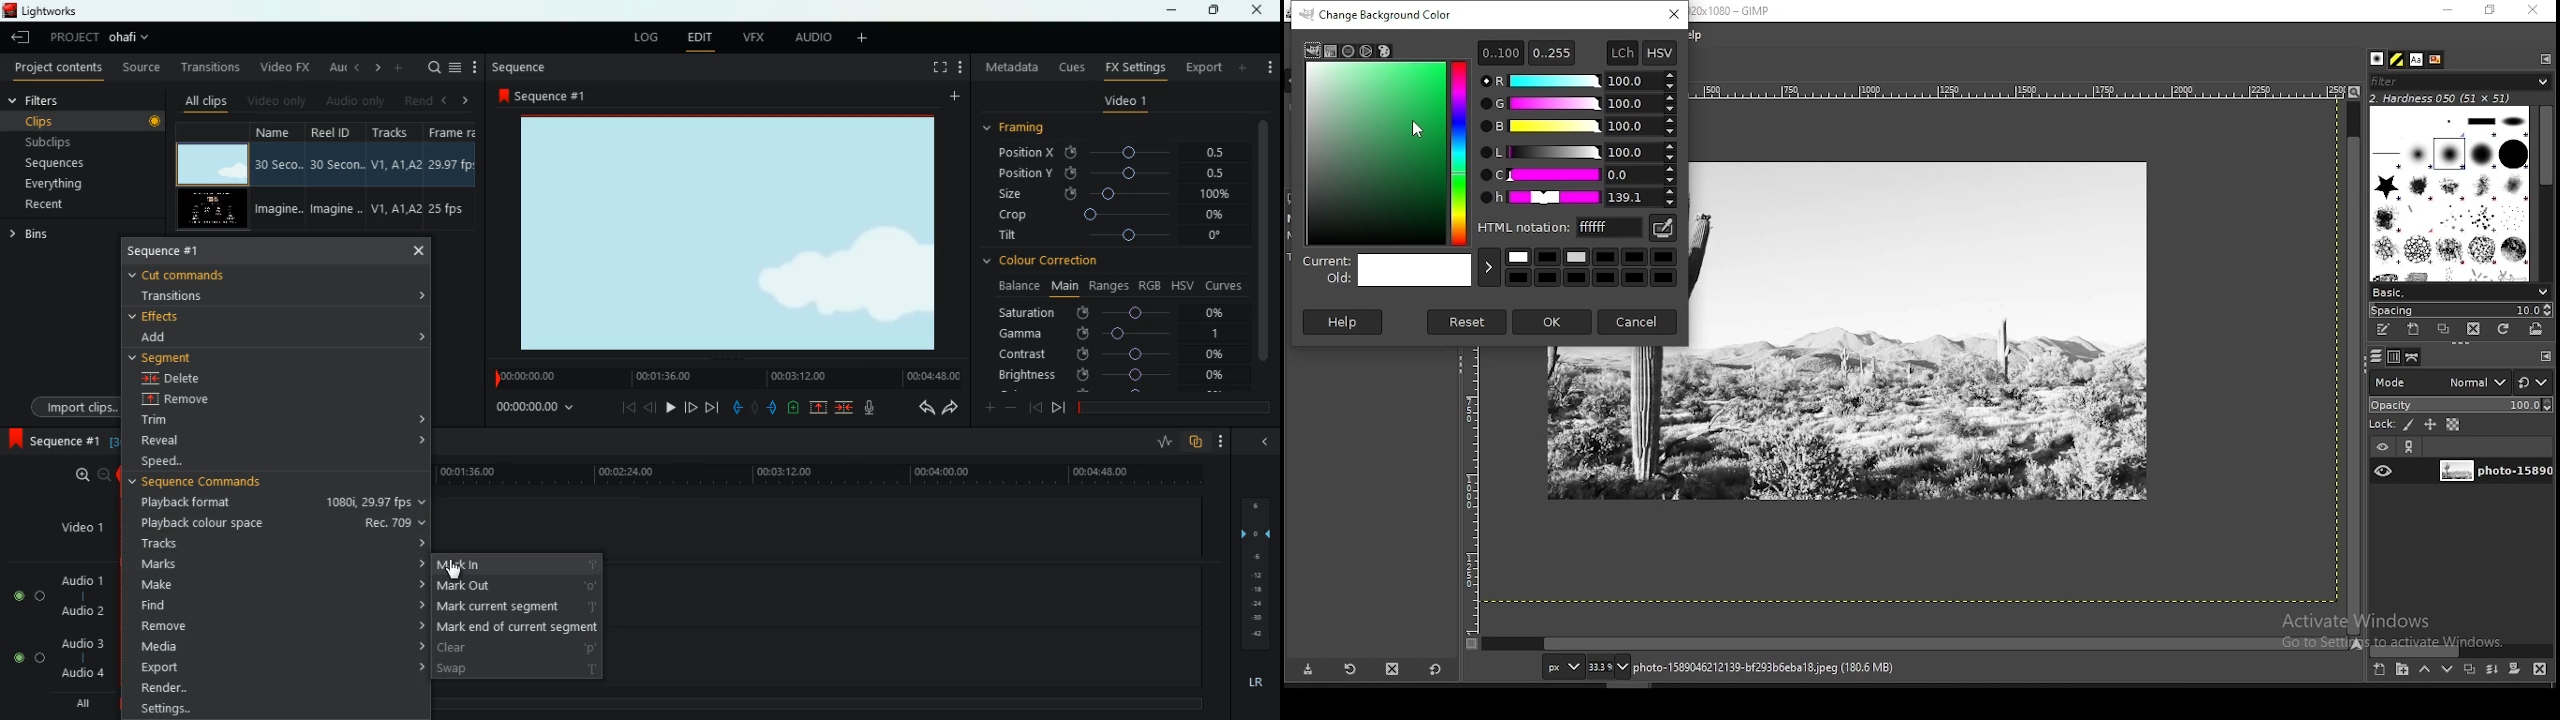 Image resolution: width=2576 pixels, height=728 pixels. Describe the element at coordinates (278, 708) in the screenshot. I see `settings` at that location.